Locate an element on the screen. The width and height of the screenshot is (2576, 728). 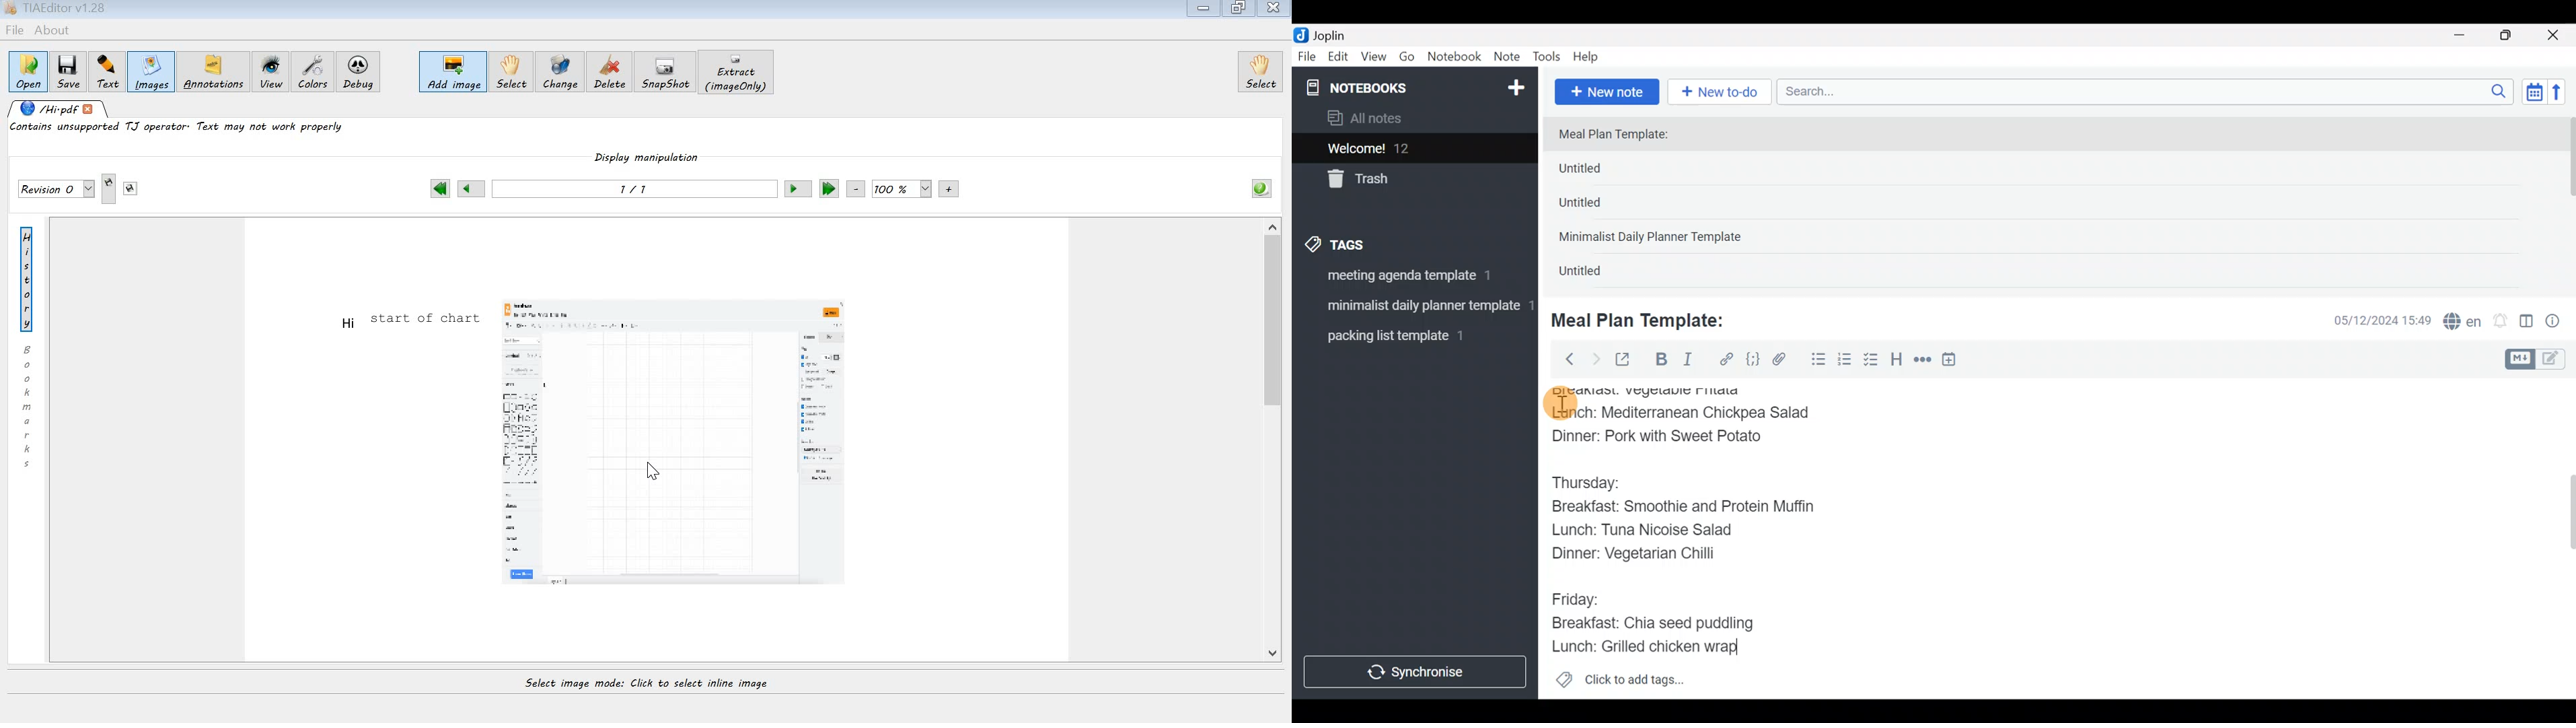
Minimalist Daily Planner Template is located at coordinates (1654, 238).